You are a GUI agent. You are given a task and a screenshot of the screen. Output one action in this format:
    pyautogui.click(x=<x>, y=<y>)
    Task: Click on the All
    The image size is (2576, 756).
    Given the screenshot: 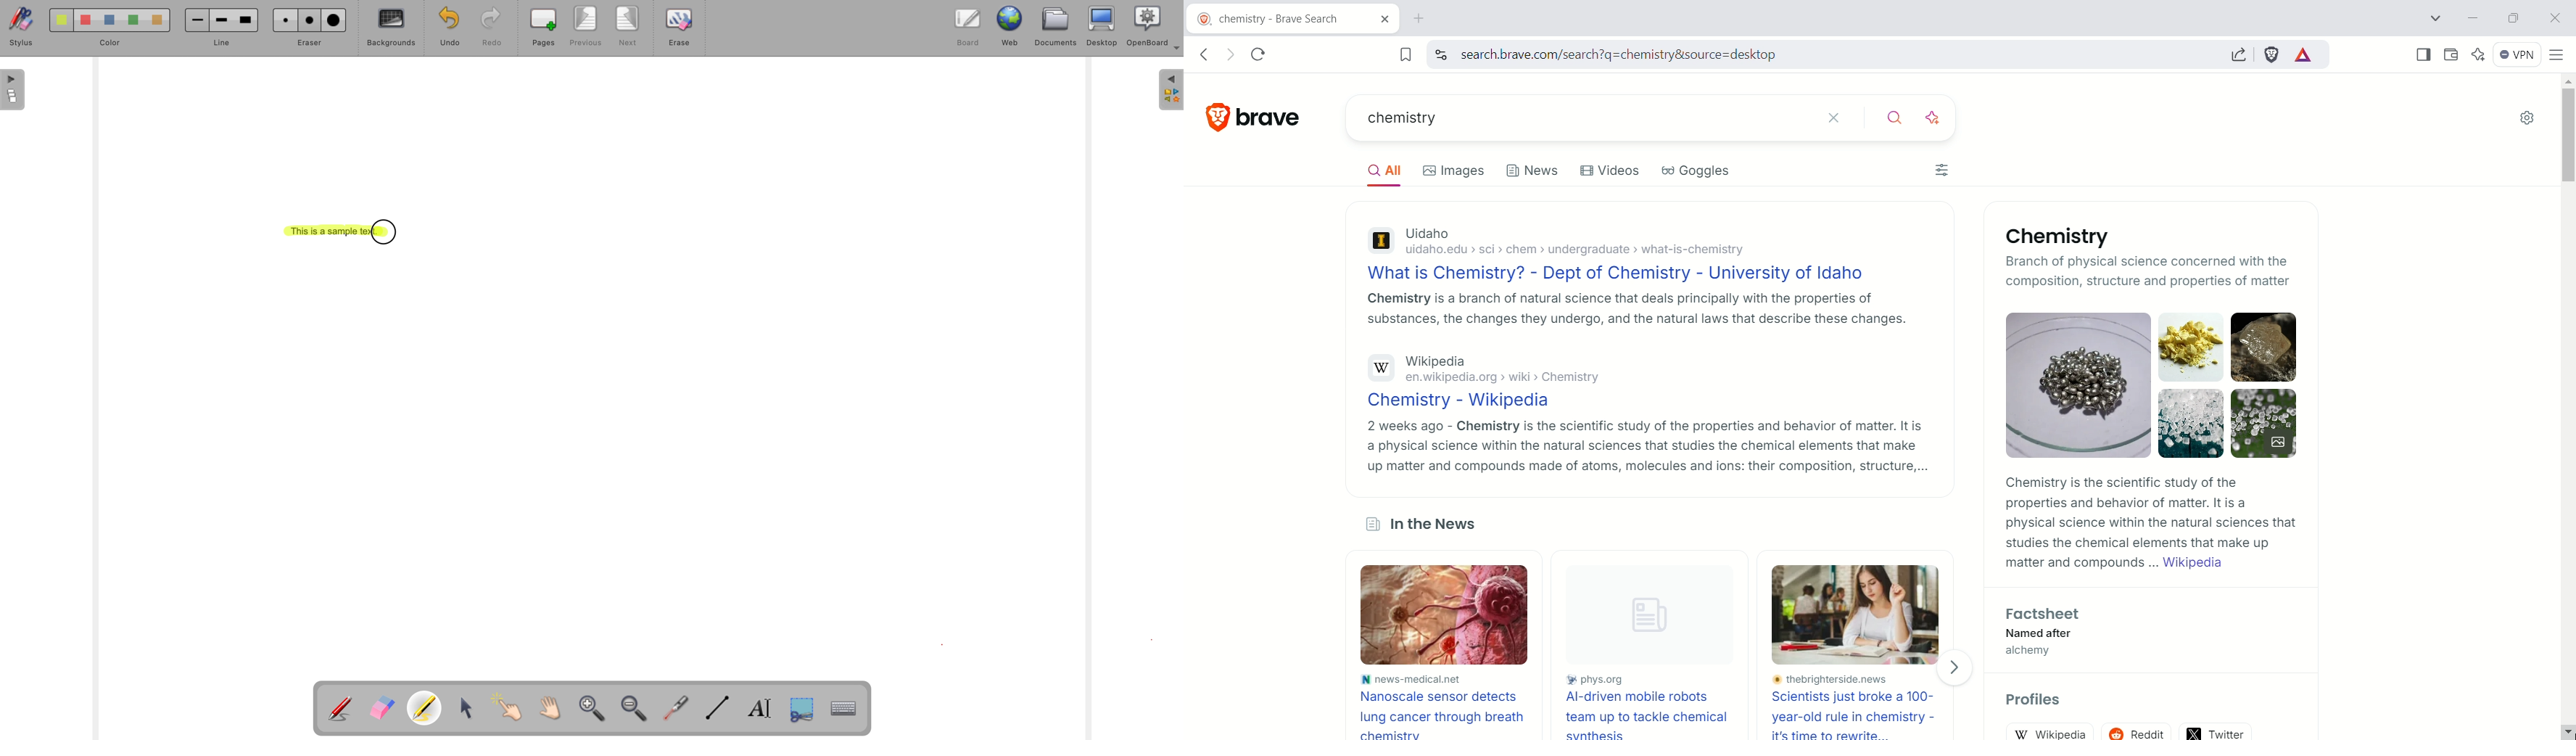 What is the action you would take?
    pyautogui.click(x=1390, y=173)
    